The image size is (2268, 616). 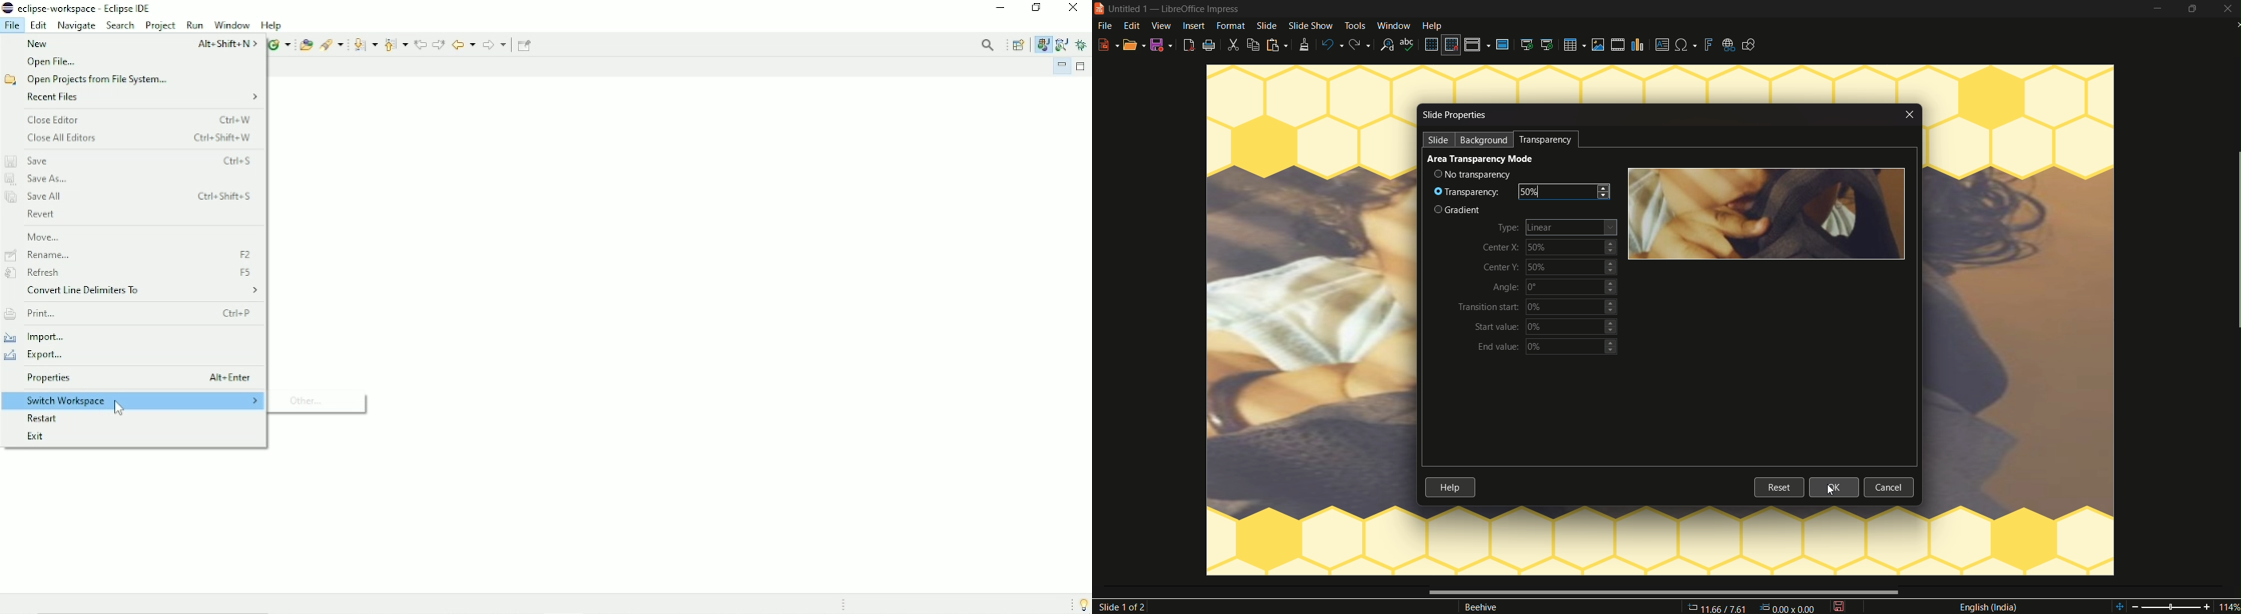 What do you see at coordinates (1034, 8) in the screenshot?
I see `Restore down` at bounding box center [1034, 8].